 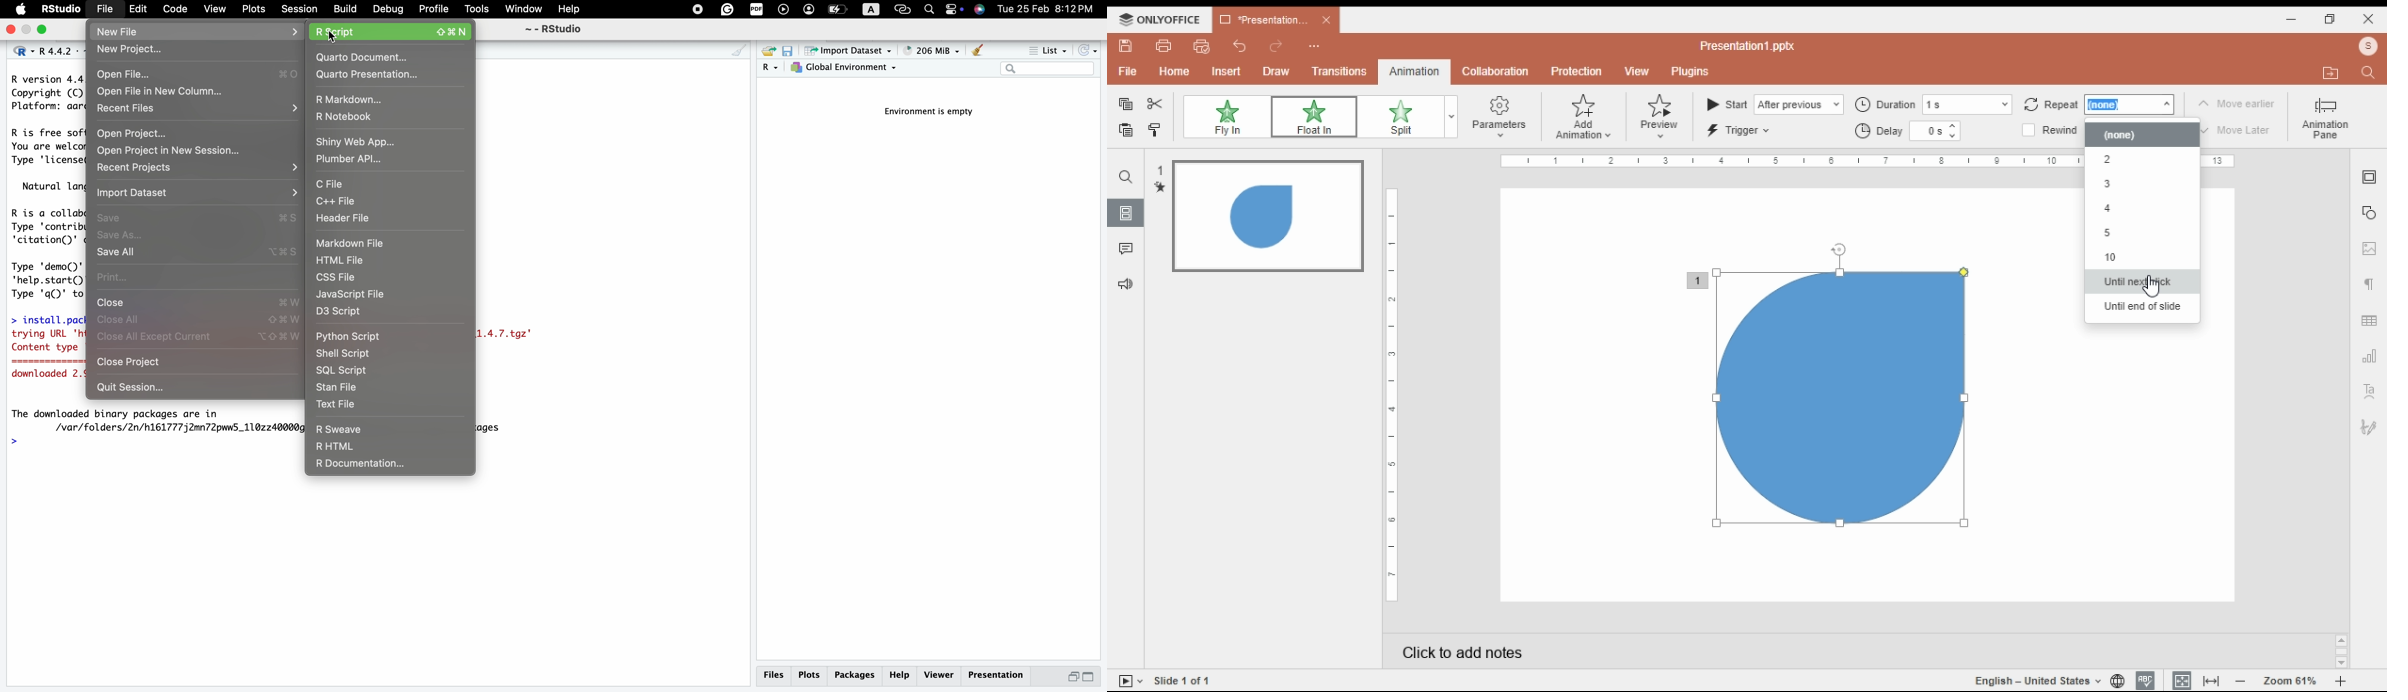 I want to click on minimize, so click(x=28, y=30).